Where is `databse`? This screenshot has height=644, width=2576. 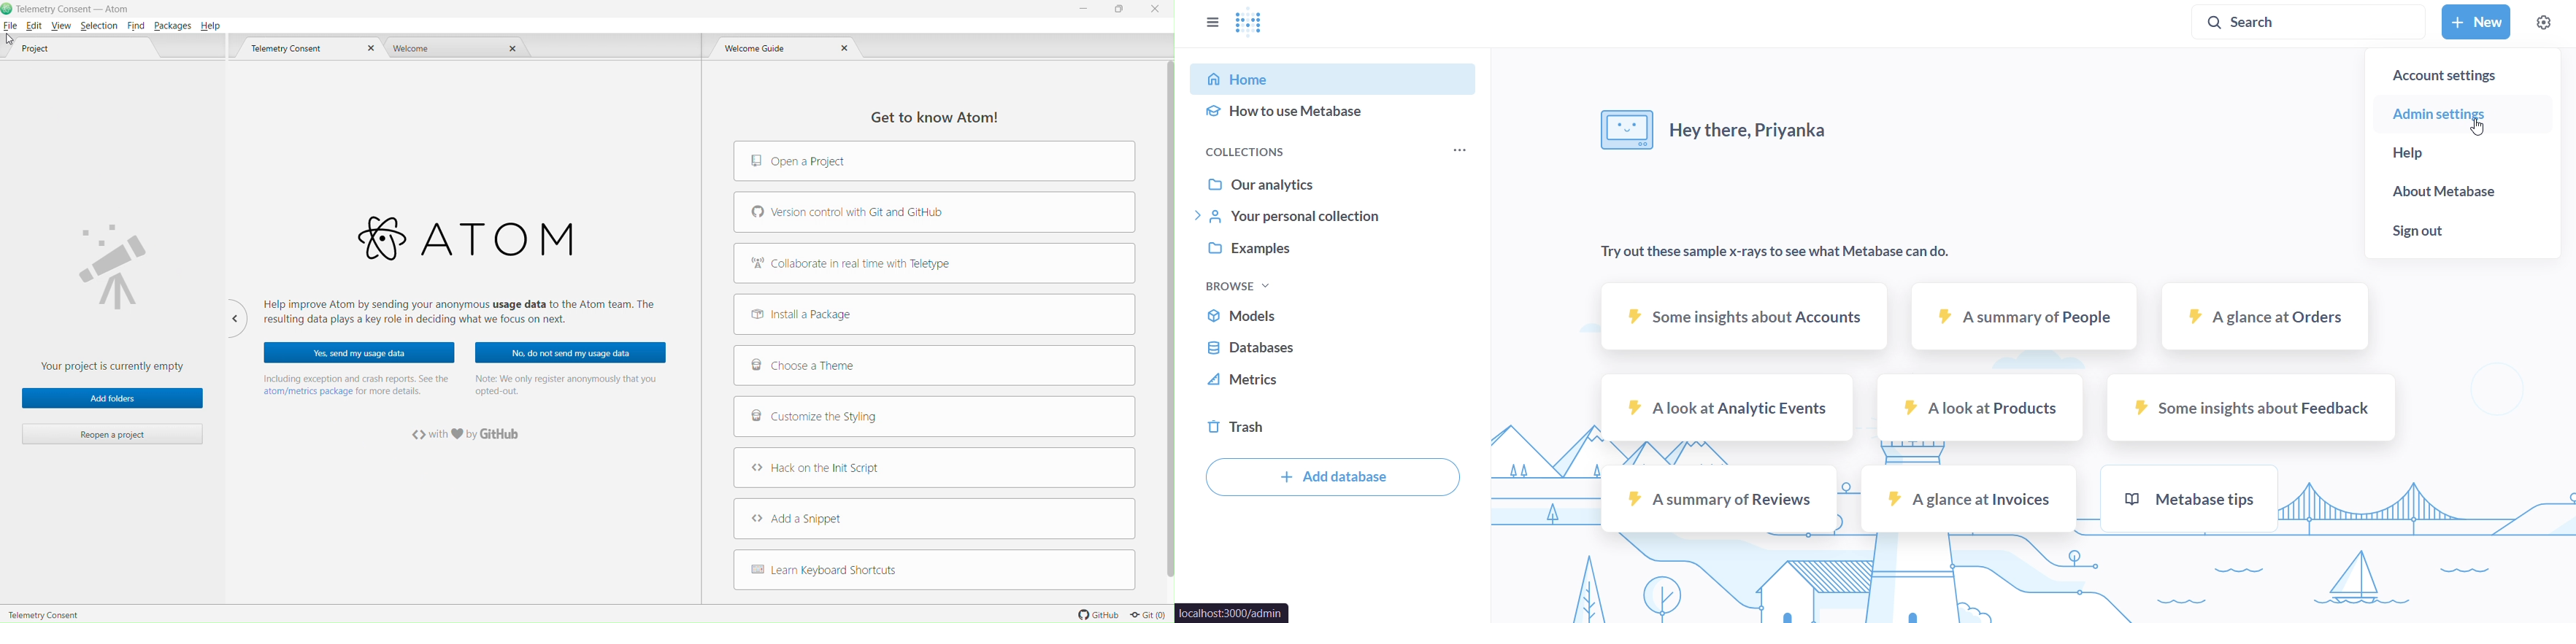 databse is located at coordinates (1332, 348).